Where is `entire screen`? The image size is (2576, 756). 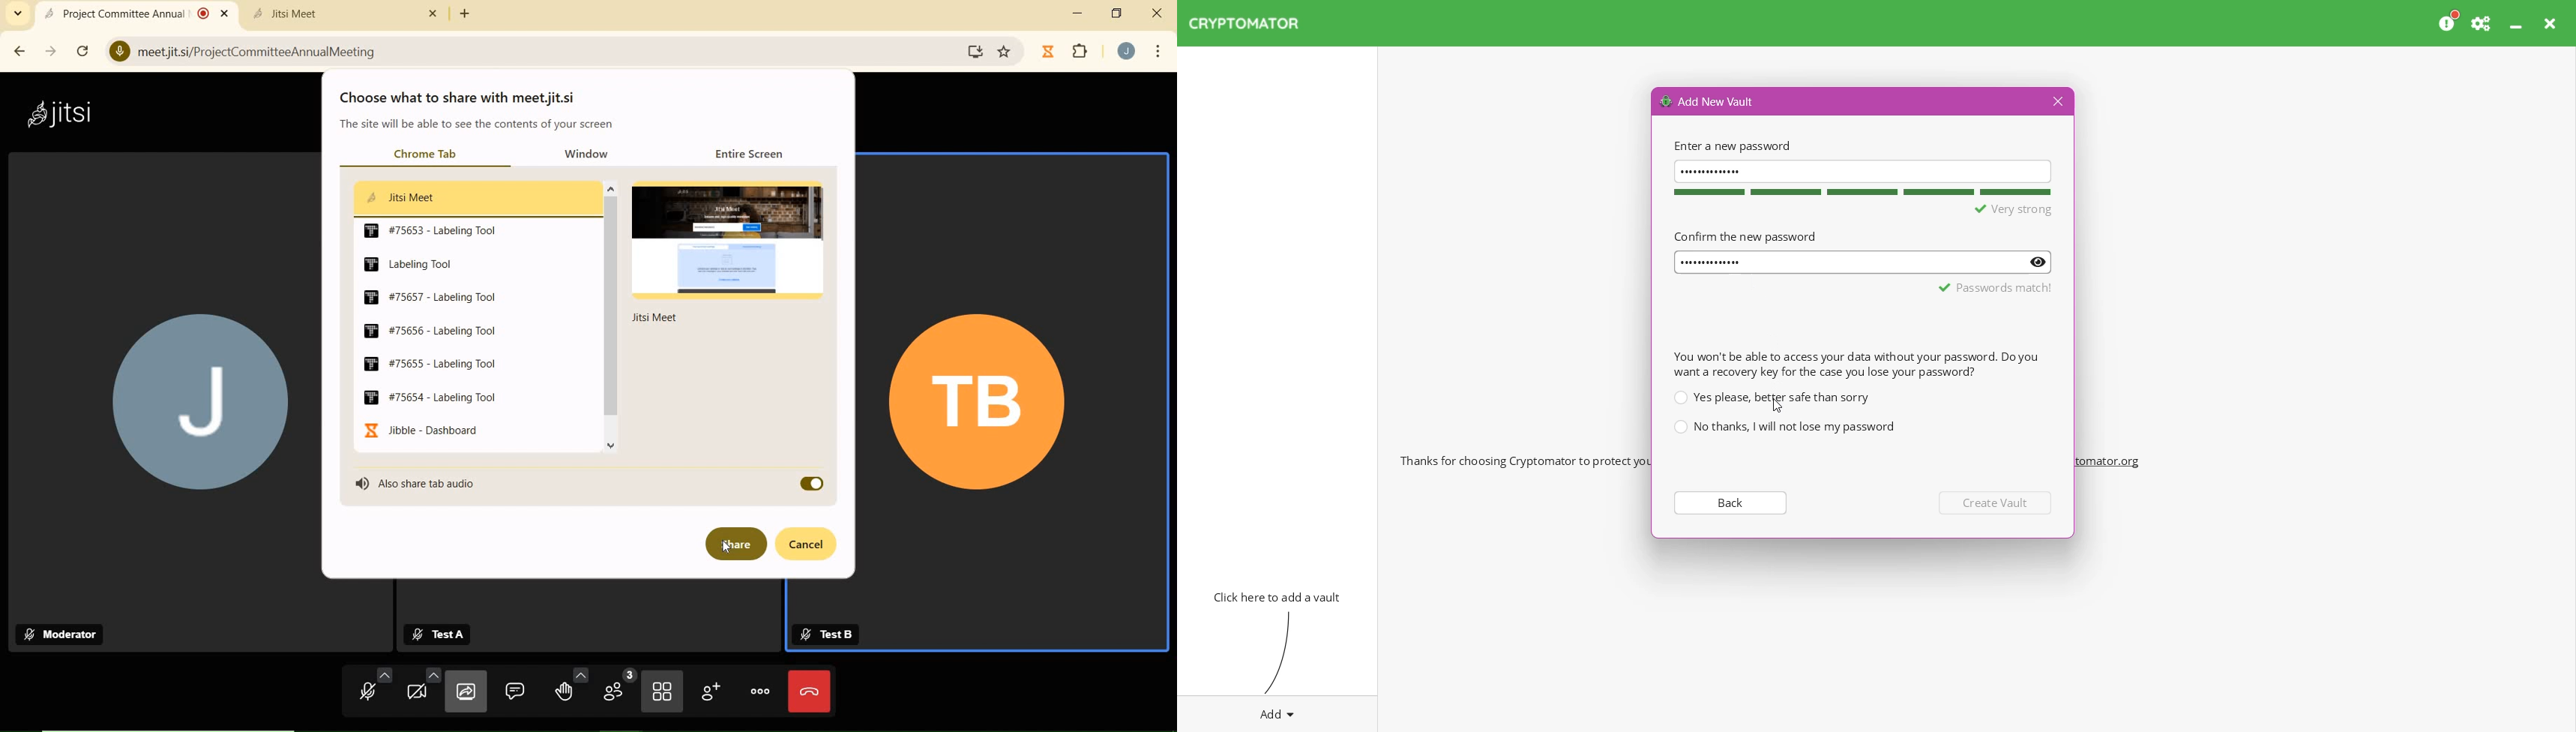 entire screen is located at coordinates (753, 155).